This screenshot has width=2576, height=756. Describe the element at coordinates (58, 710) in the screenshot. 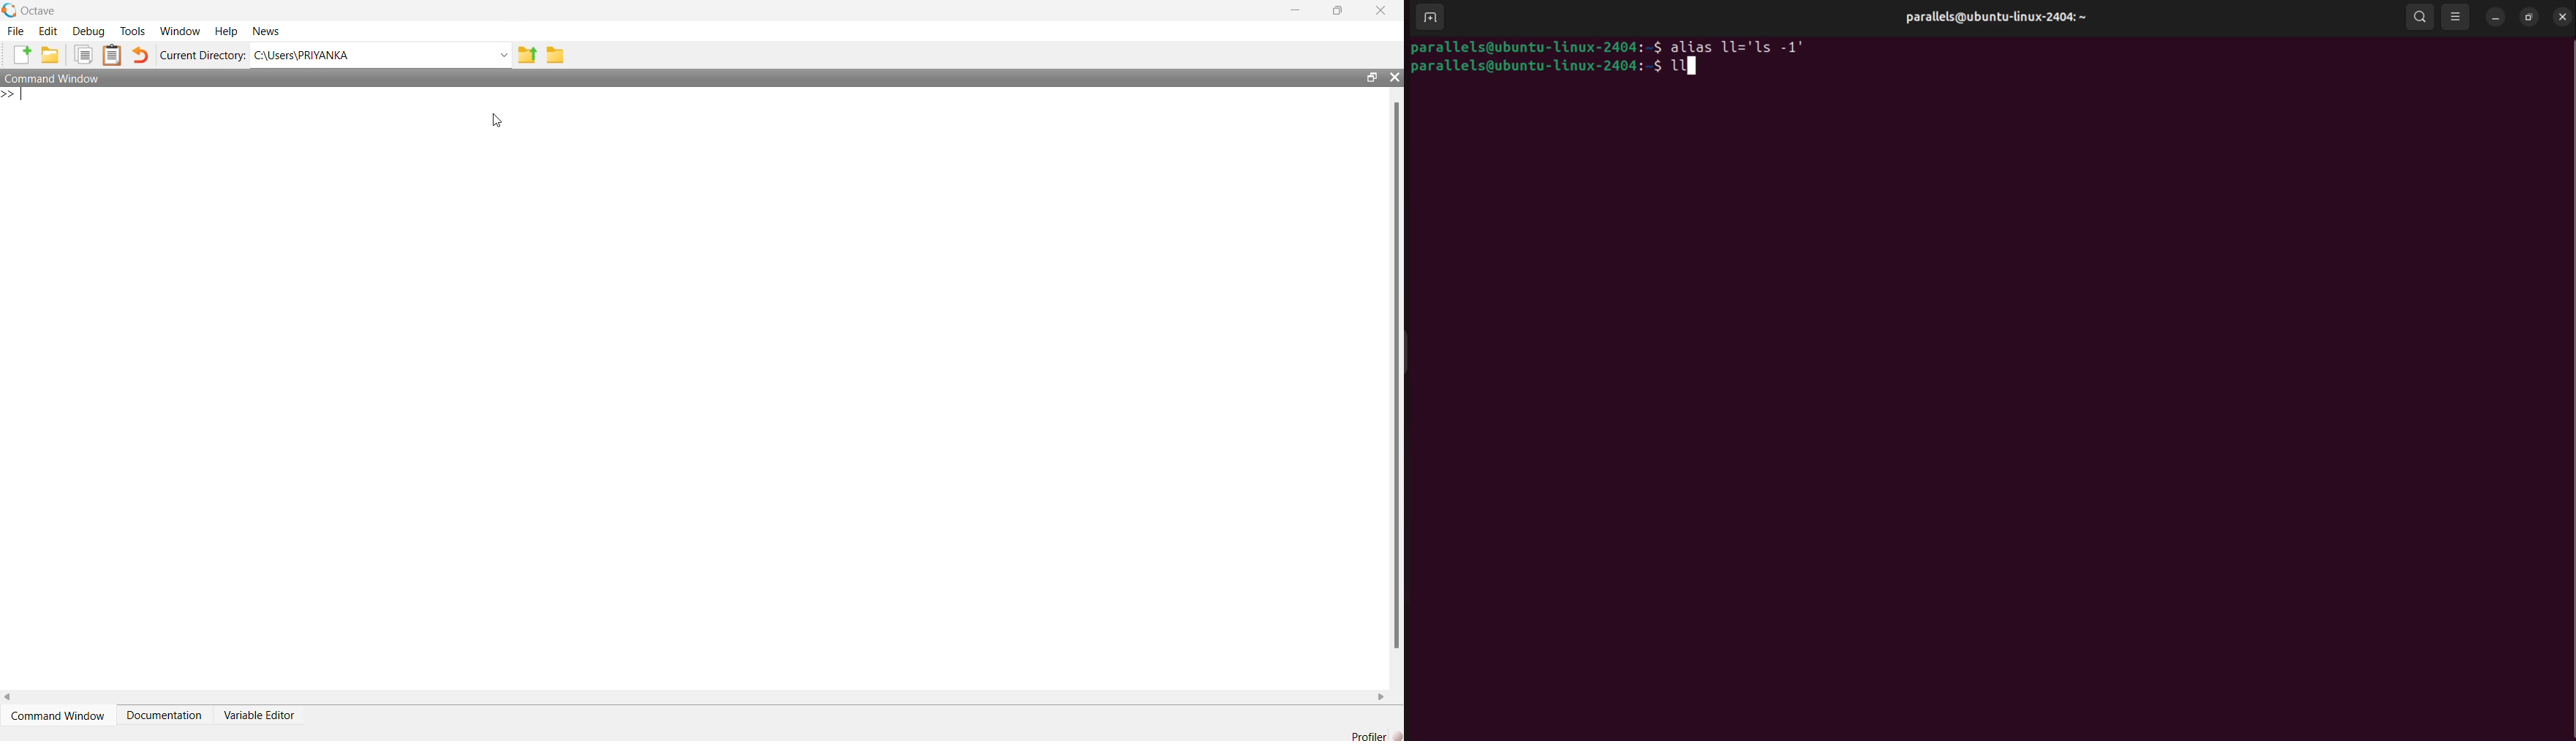

I see `‘Command Window` at that location.